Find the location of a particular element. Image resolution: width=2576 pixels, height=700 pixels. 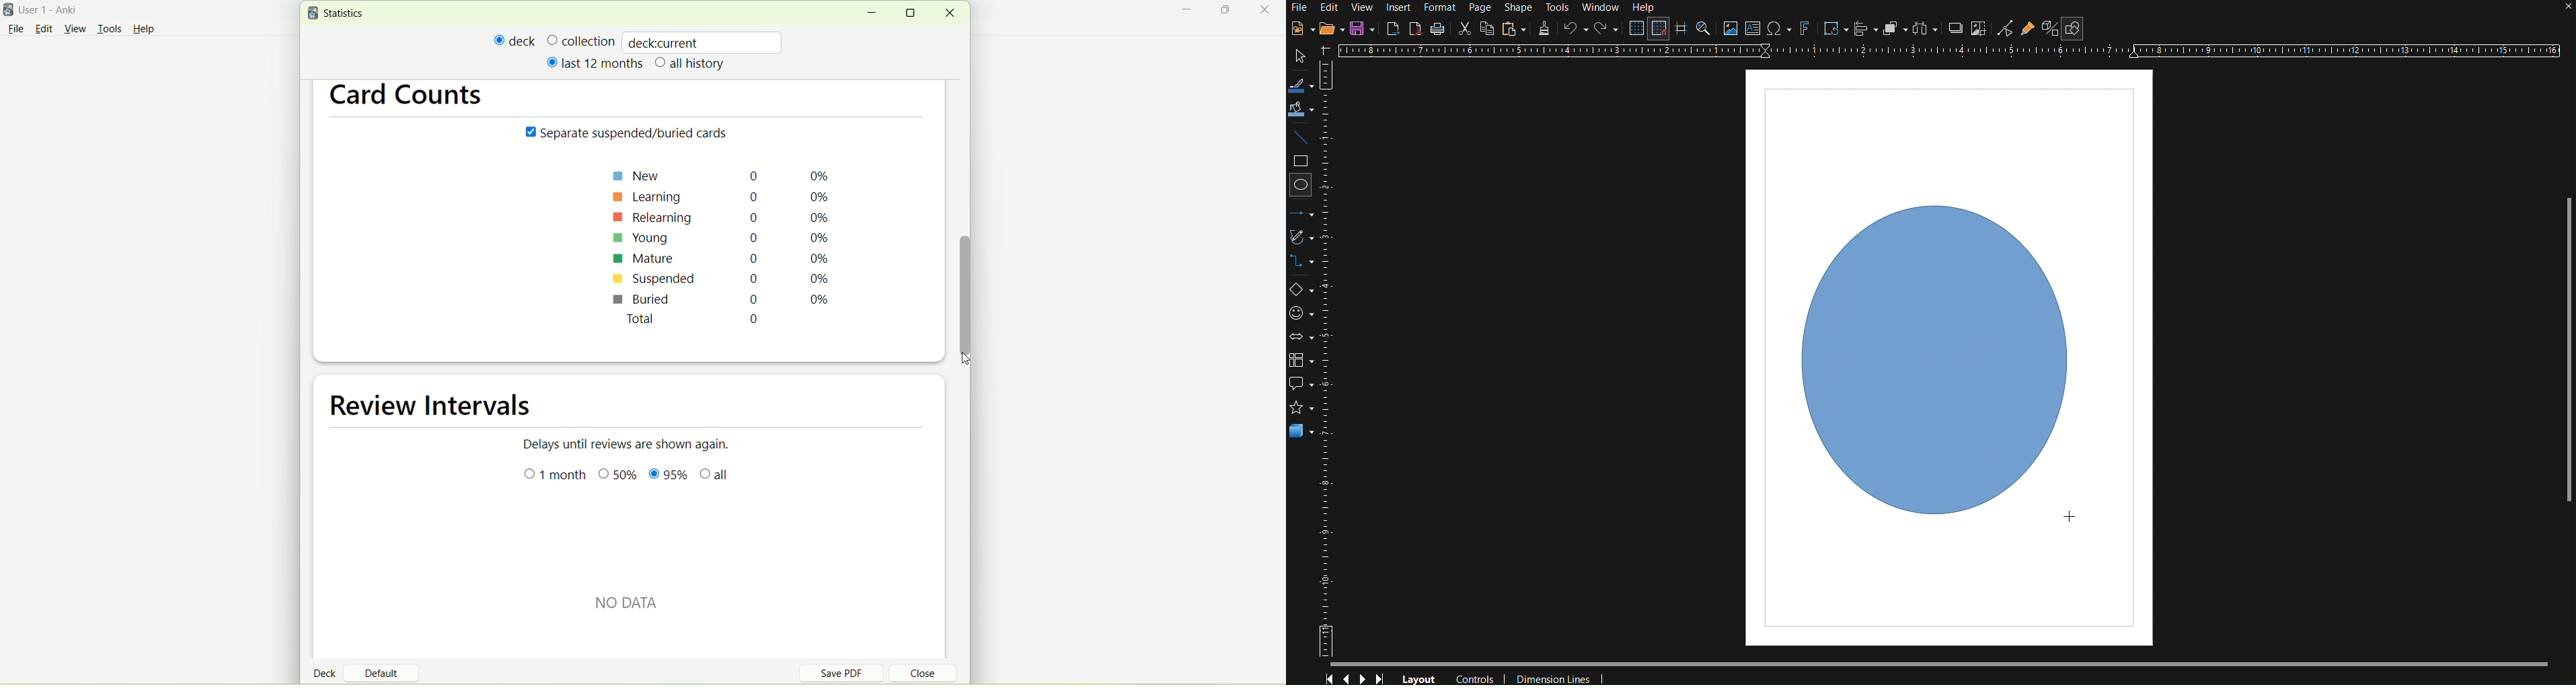

close is located at coordinates (949, 13).